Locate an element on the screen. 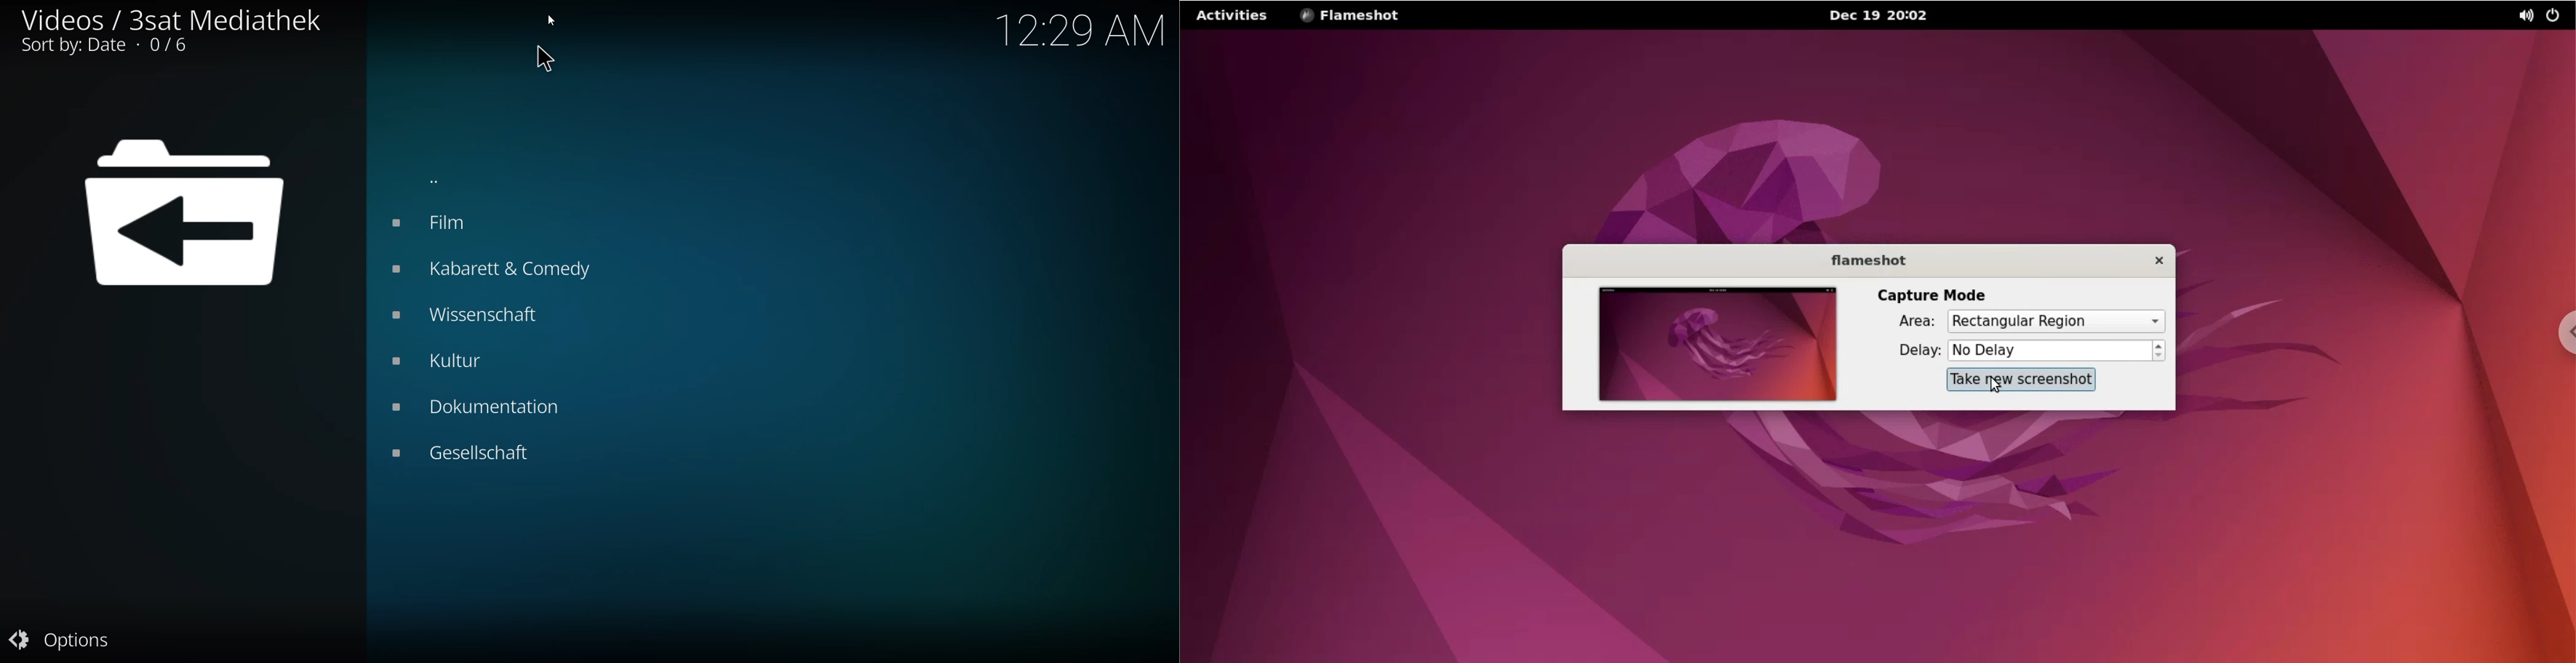  file is located at coordinates (185, 215).